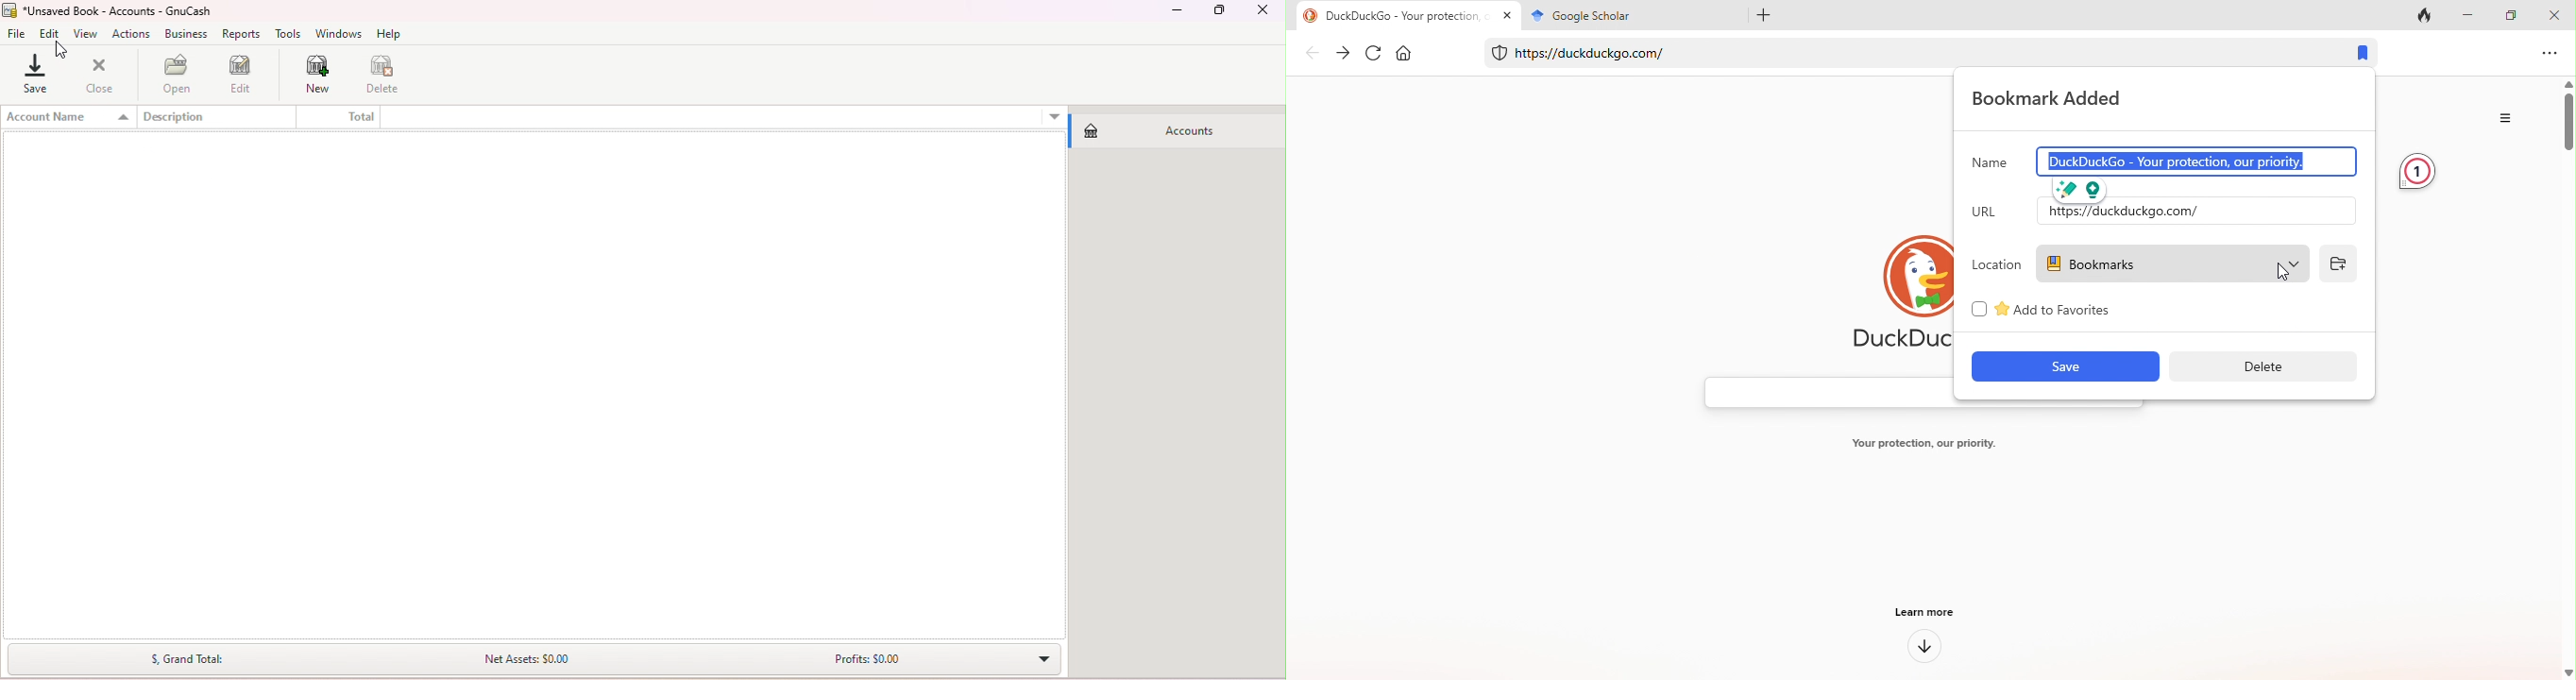 This screenshot has width=2576, height=700. What do you see at coordinates (1990, 162) in the screenshot?
I see `name` at bounding box center [1990, 162].